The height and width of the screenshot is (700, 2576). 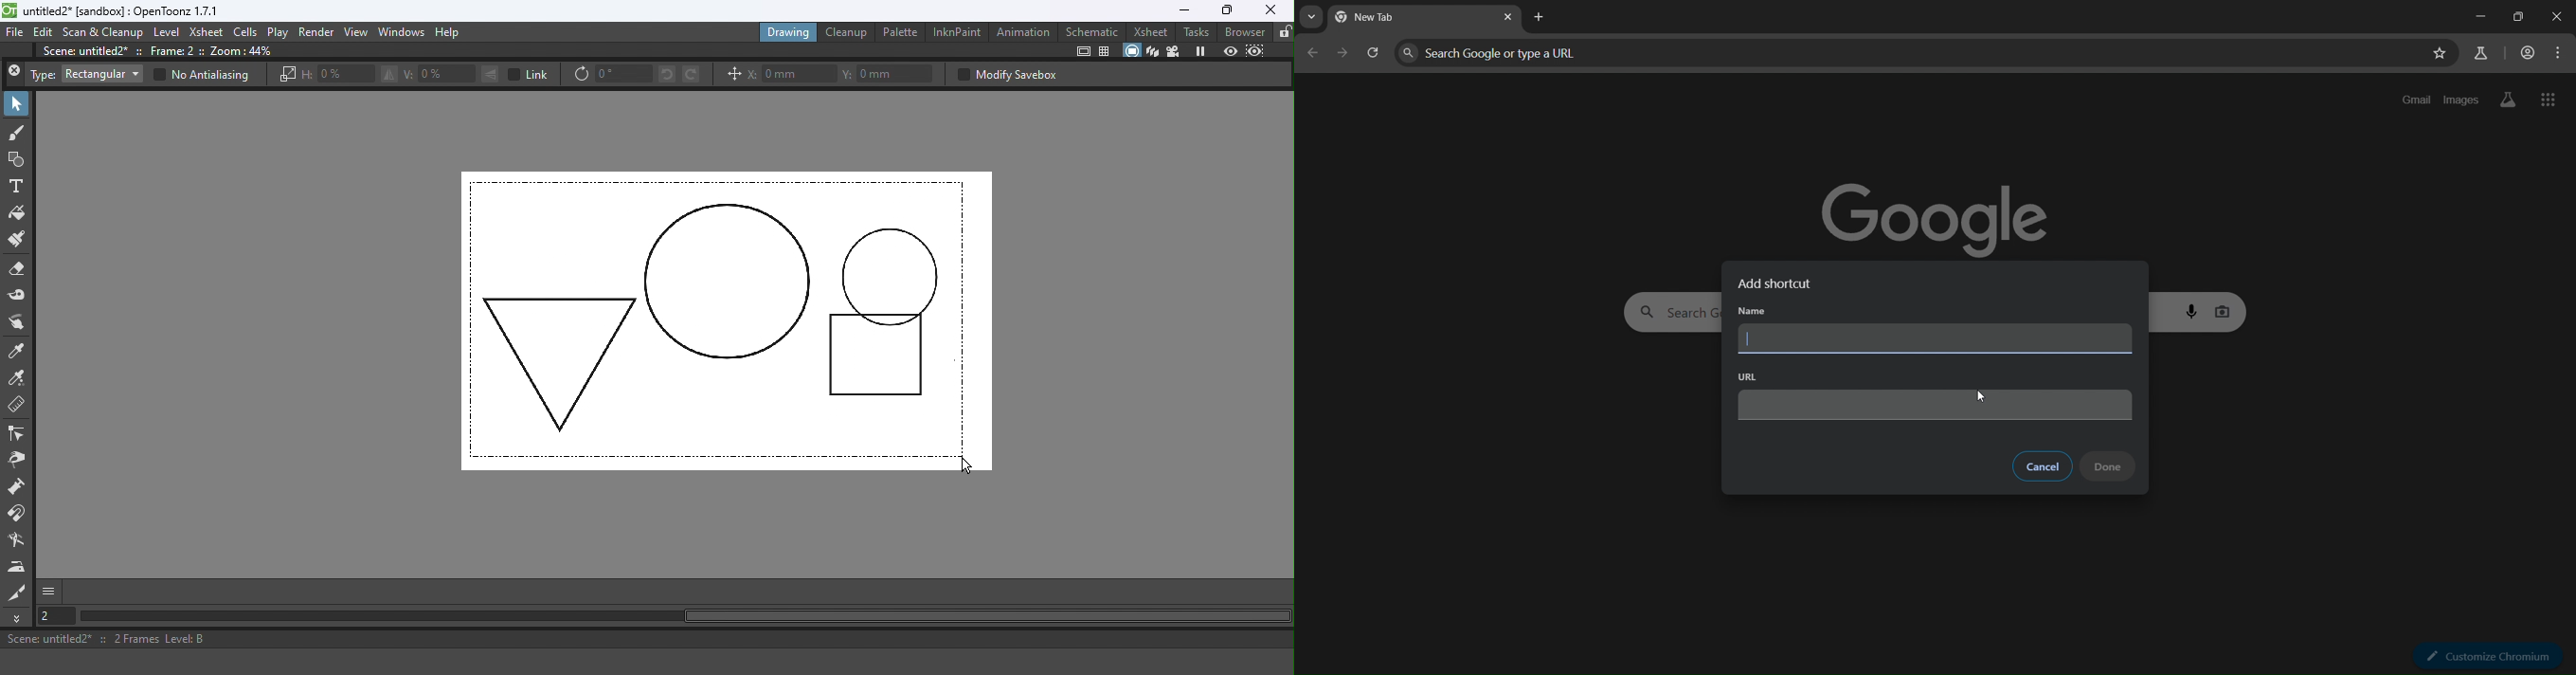 I want to click on gmail, so click(x=2418, y=100).